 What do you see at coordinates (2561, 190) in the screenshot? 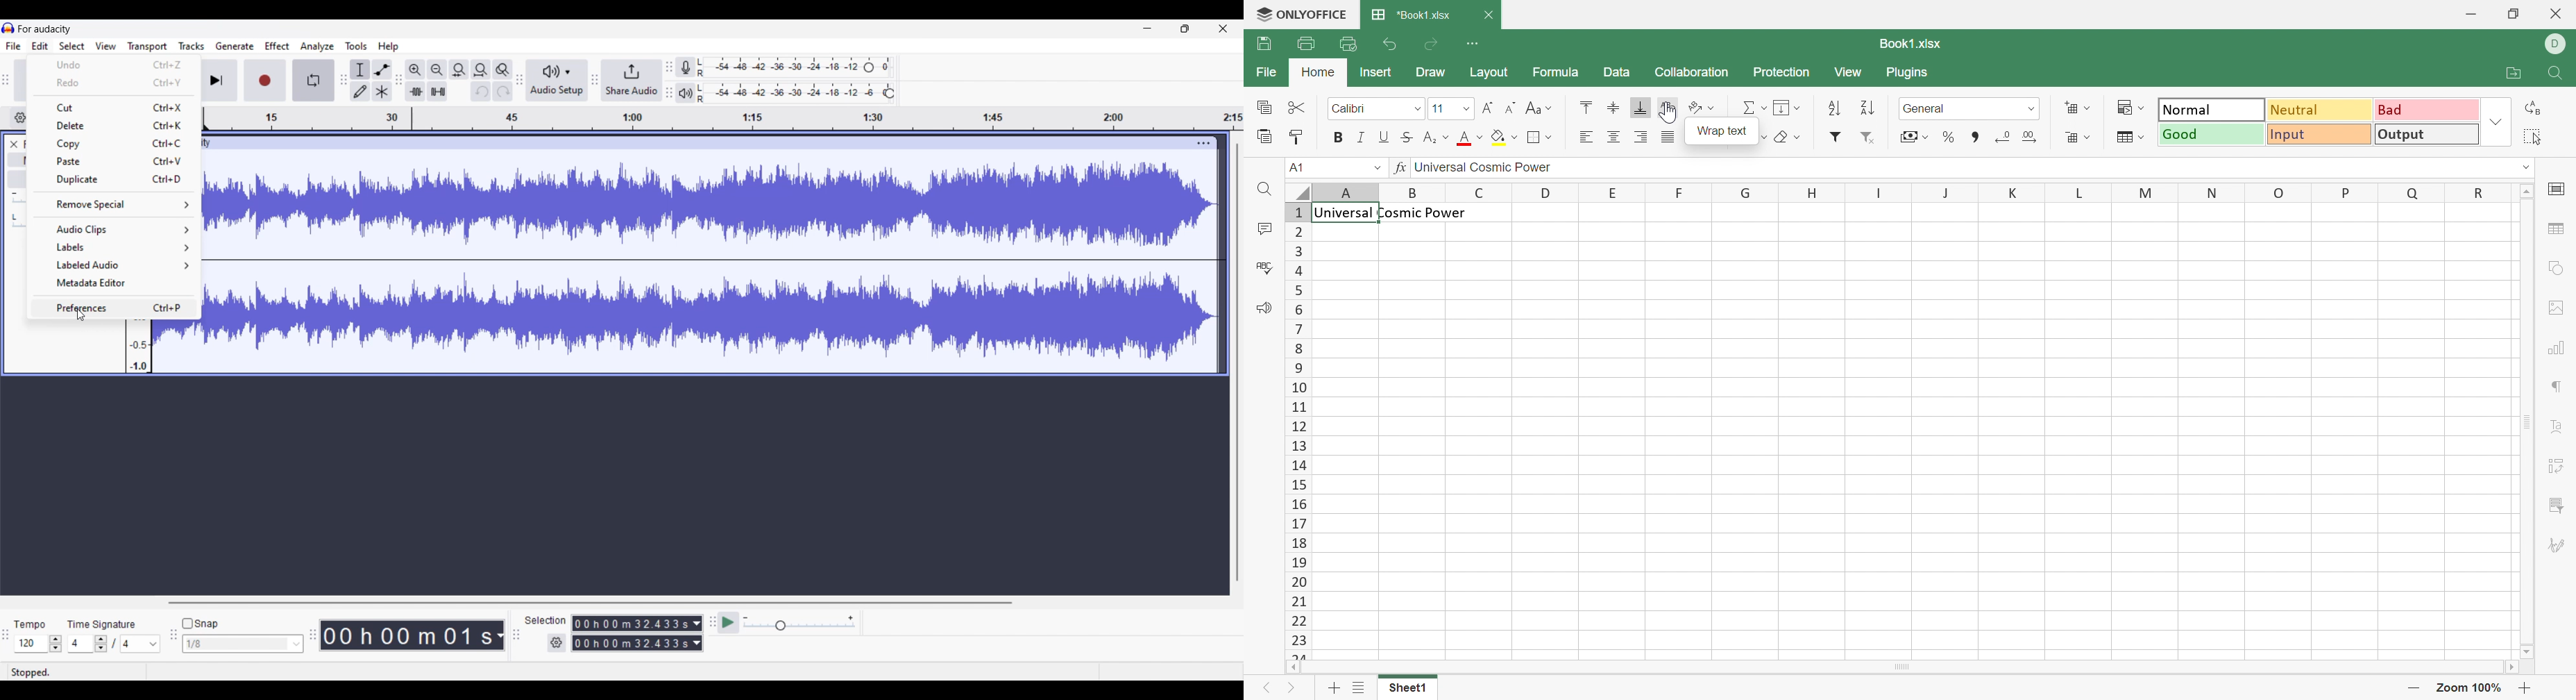
I see `cell settings` at bounding box center [2561, 190].